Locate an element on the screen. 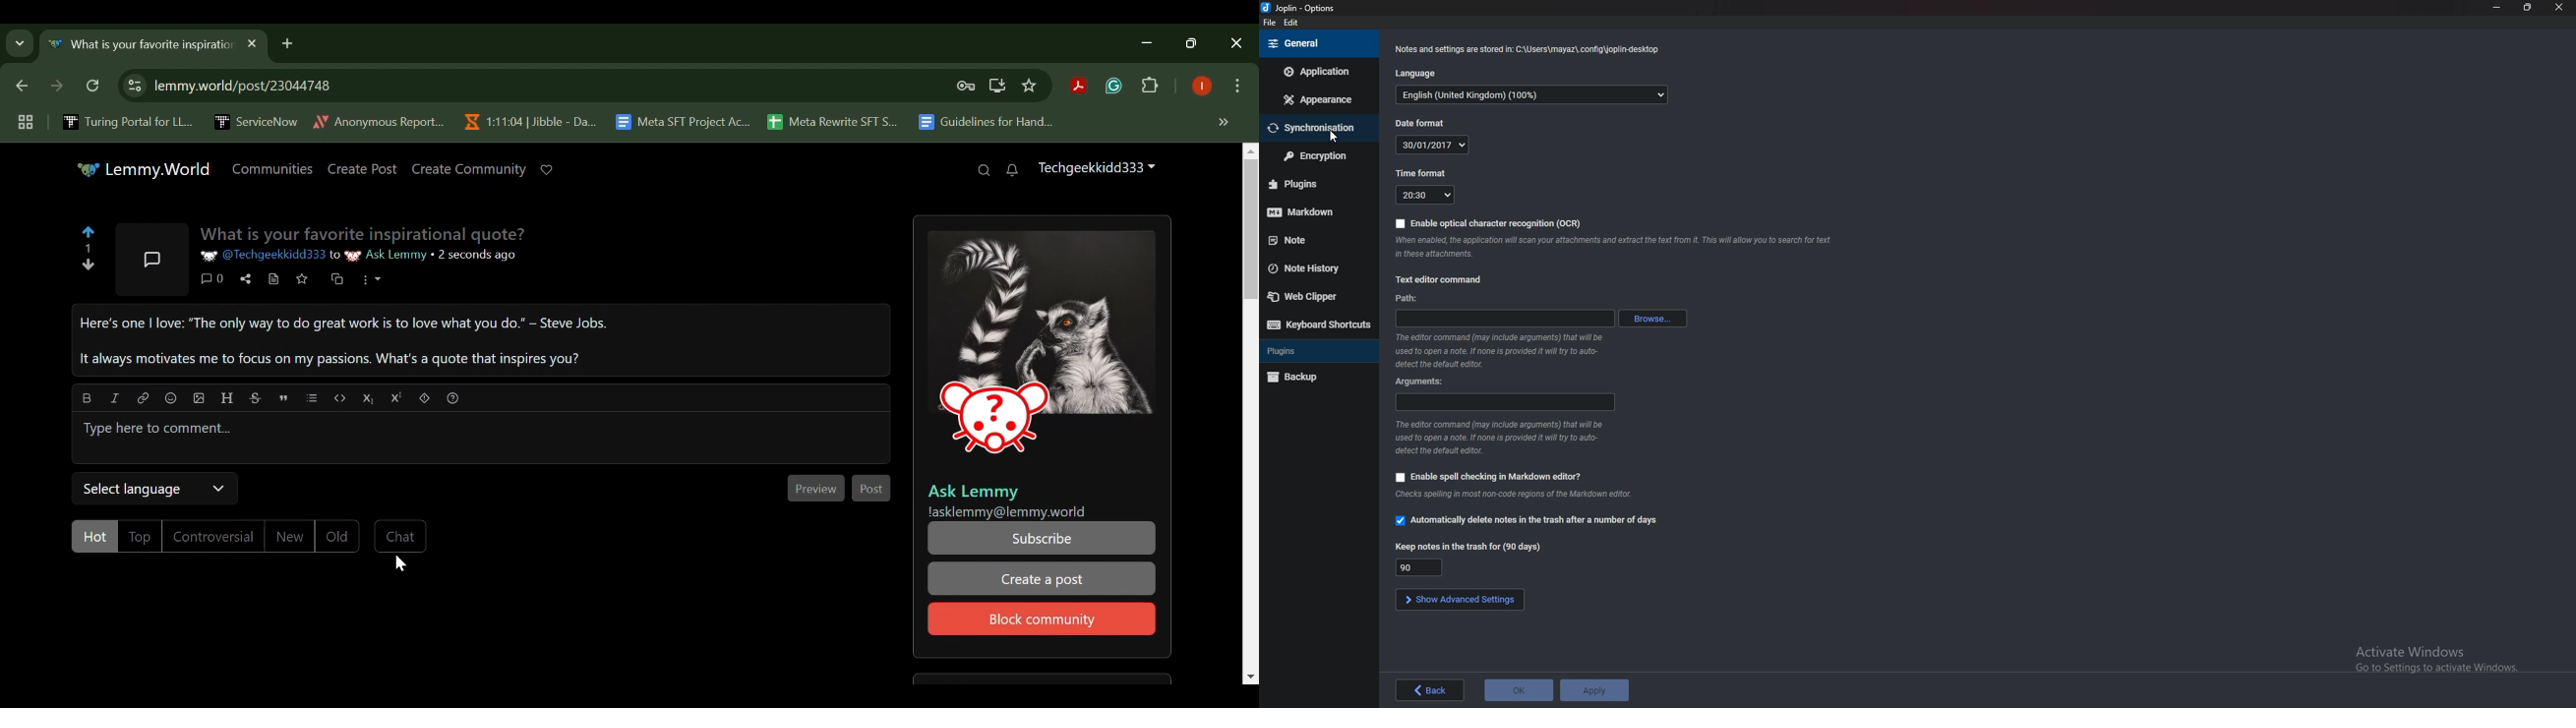 This screenshot has width=2576, height=728. Previous Webpage is located at coordinates (19, 88).